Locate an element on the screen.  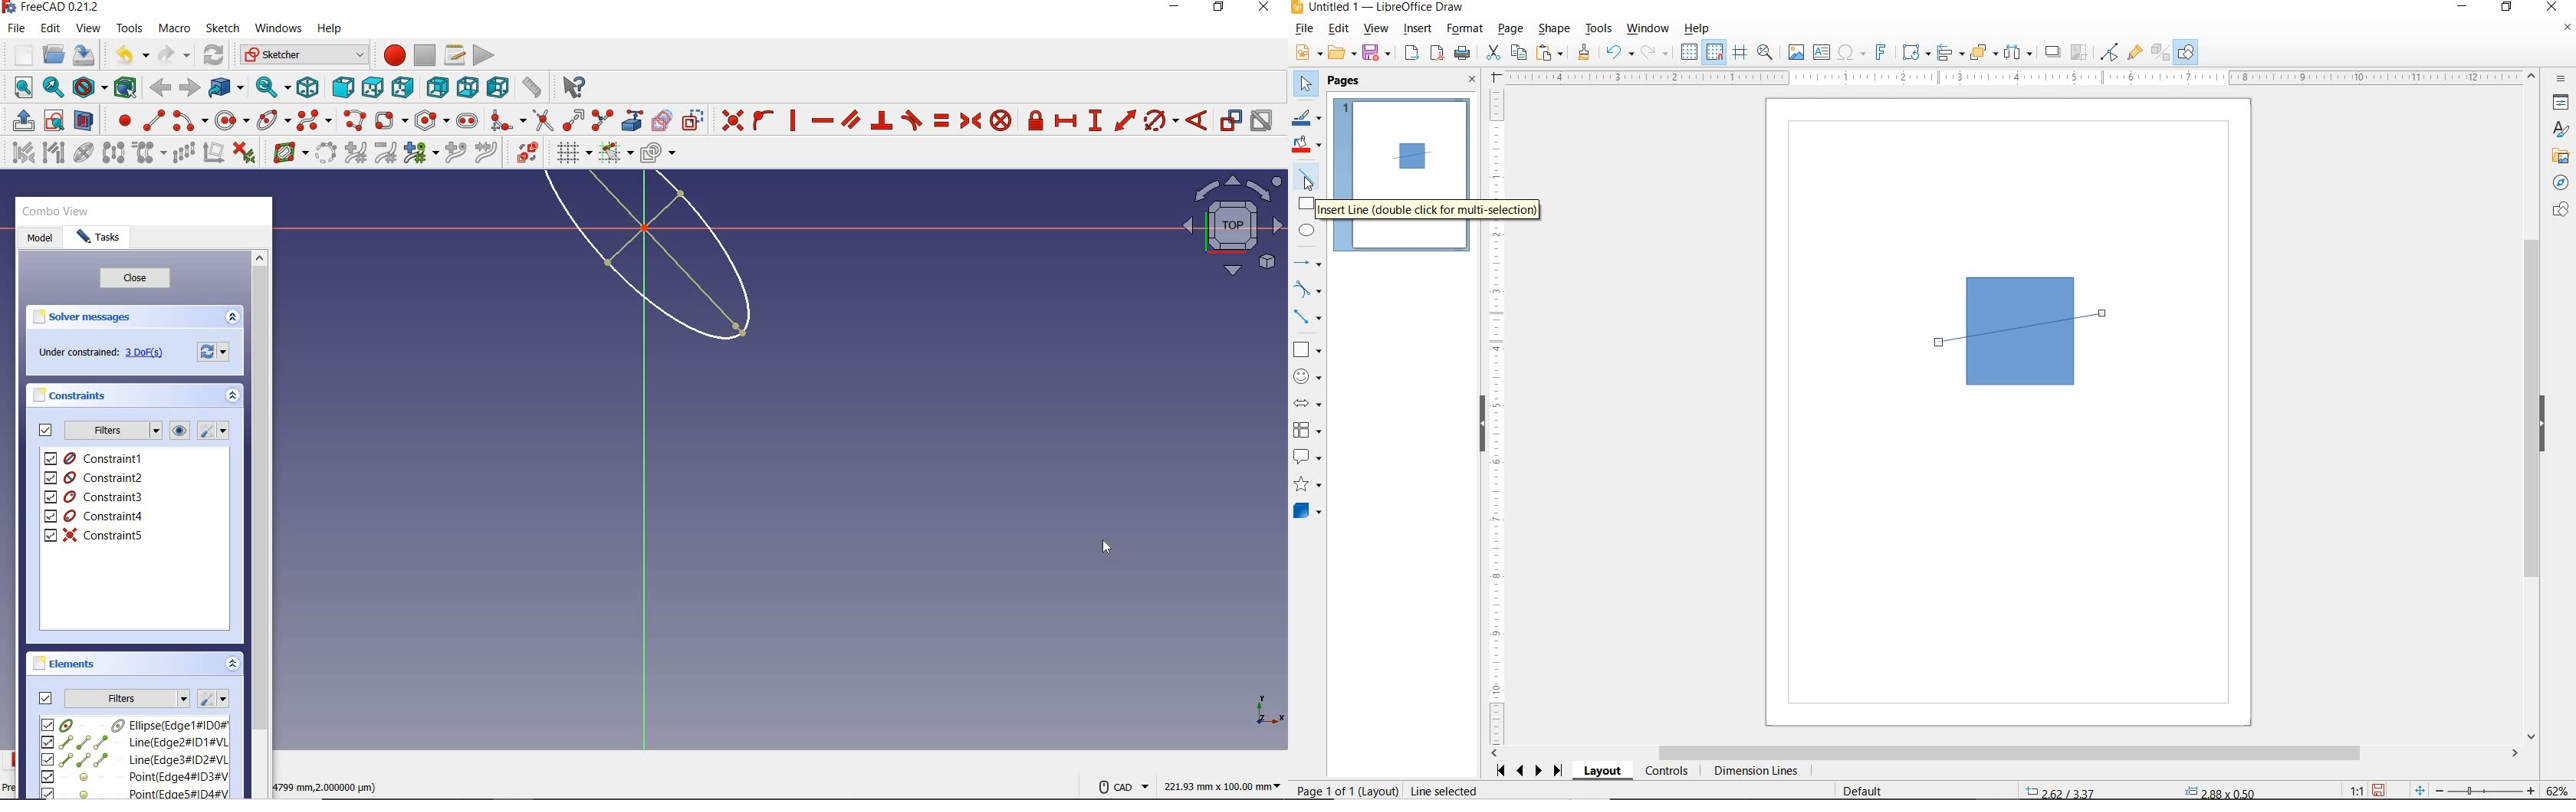
model is located at coordinates (40, 239).